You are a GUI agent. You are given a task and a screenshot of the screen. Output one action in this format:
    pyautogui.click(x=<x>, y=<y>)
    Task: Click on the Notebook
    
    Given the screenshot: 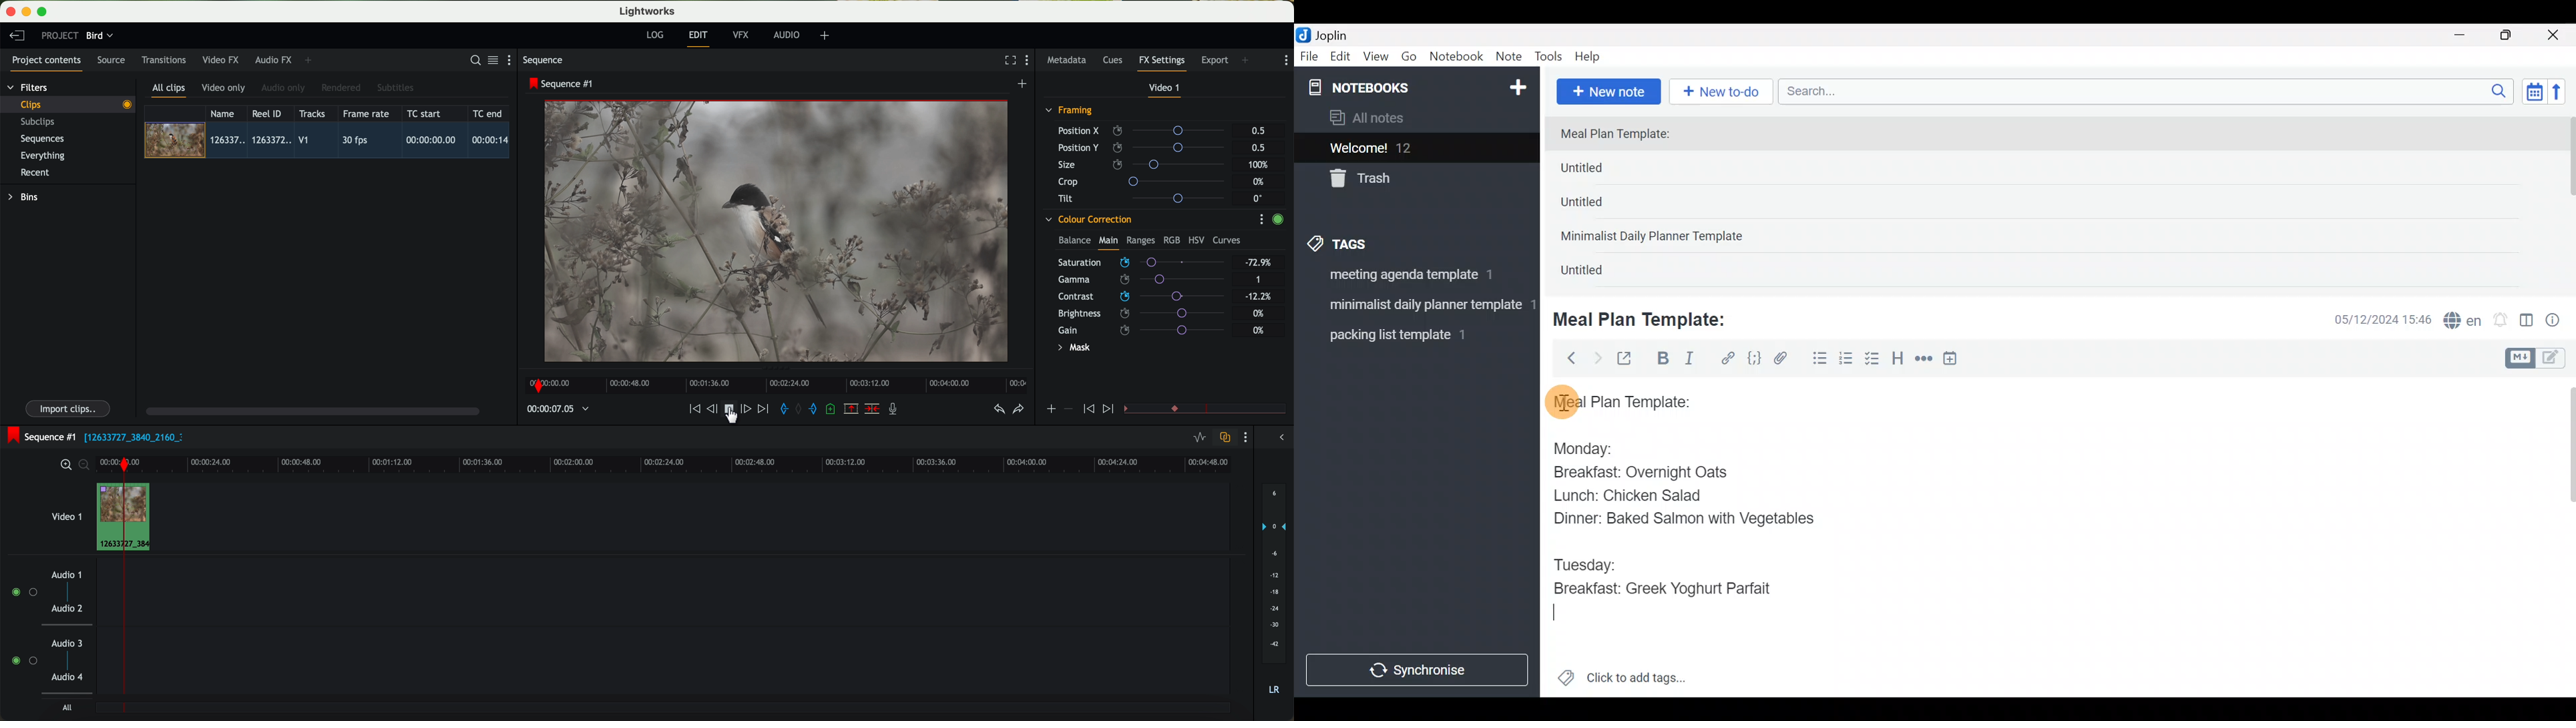 What is the action you would take?
    pyautogui.click(x=1457, y=57)
    